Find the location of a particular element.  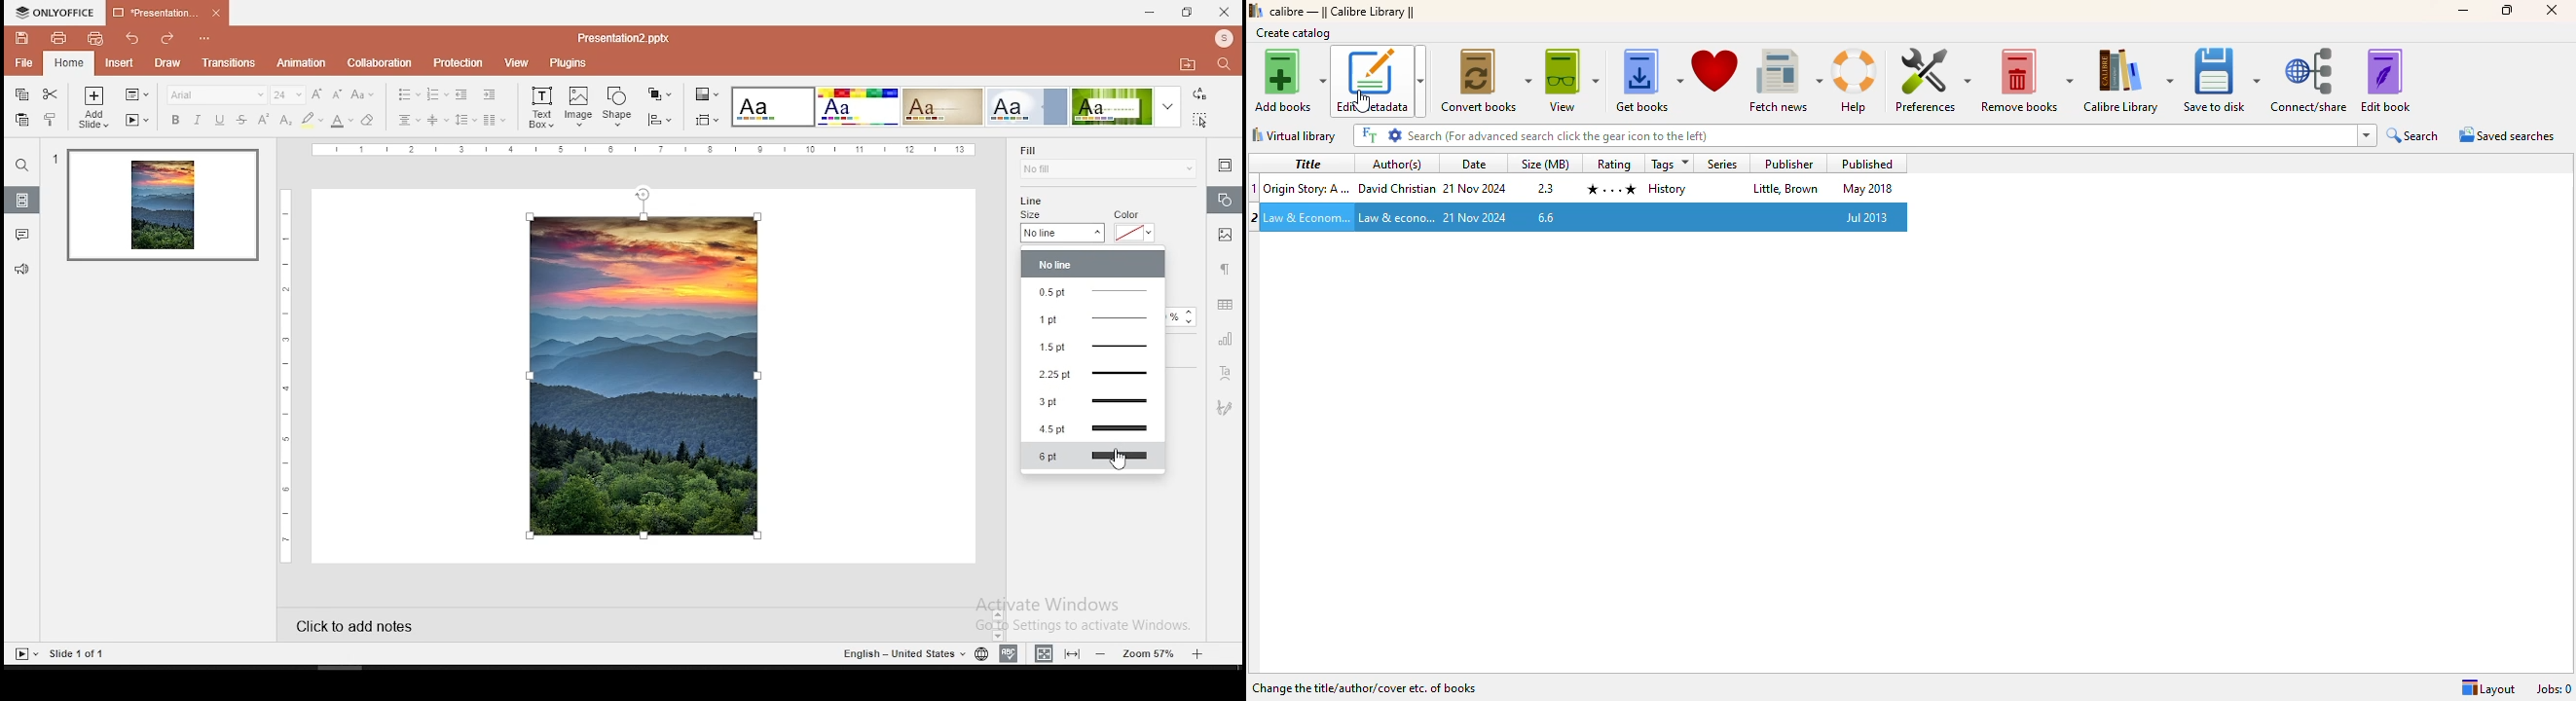

remove books is located at coordinates (2027, 79).